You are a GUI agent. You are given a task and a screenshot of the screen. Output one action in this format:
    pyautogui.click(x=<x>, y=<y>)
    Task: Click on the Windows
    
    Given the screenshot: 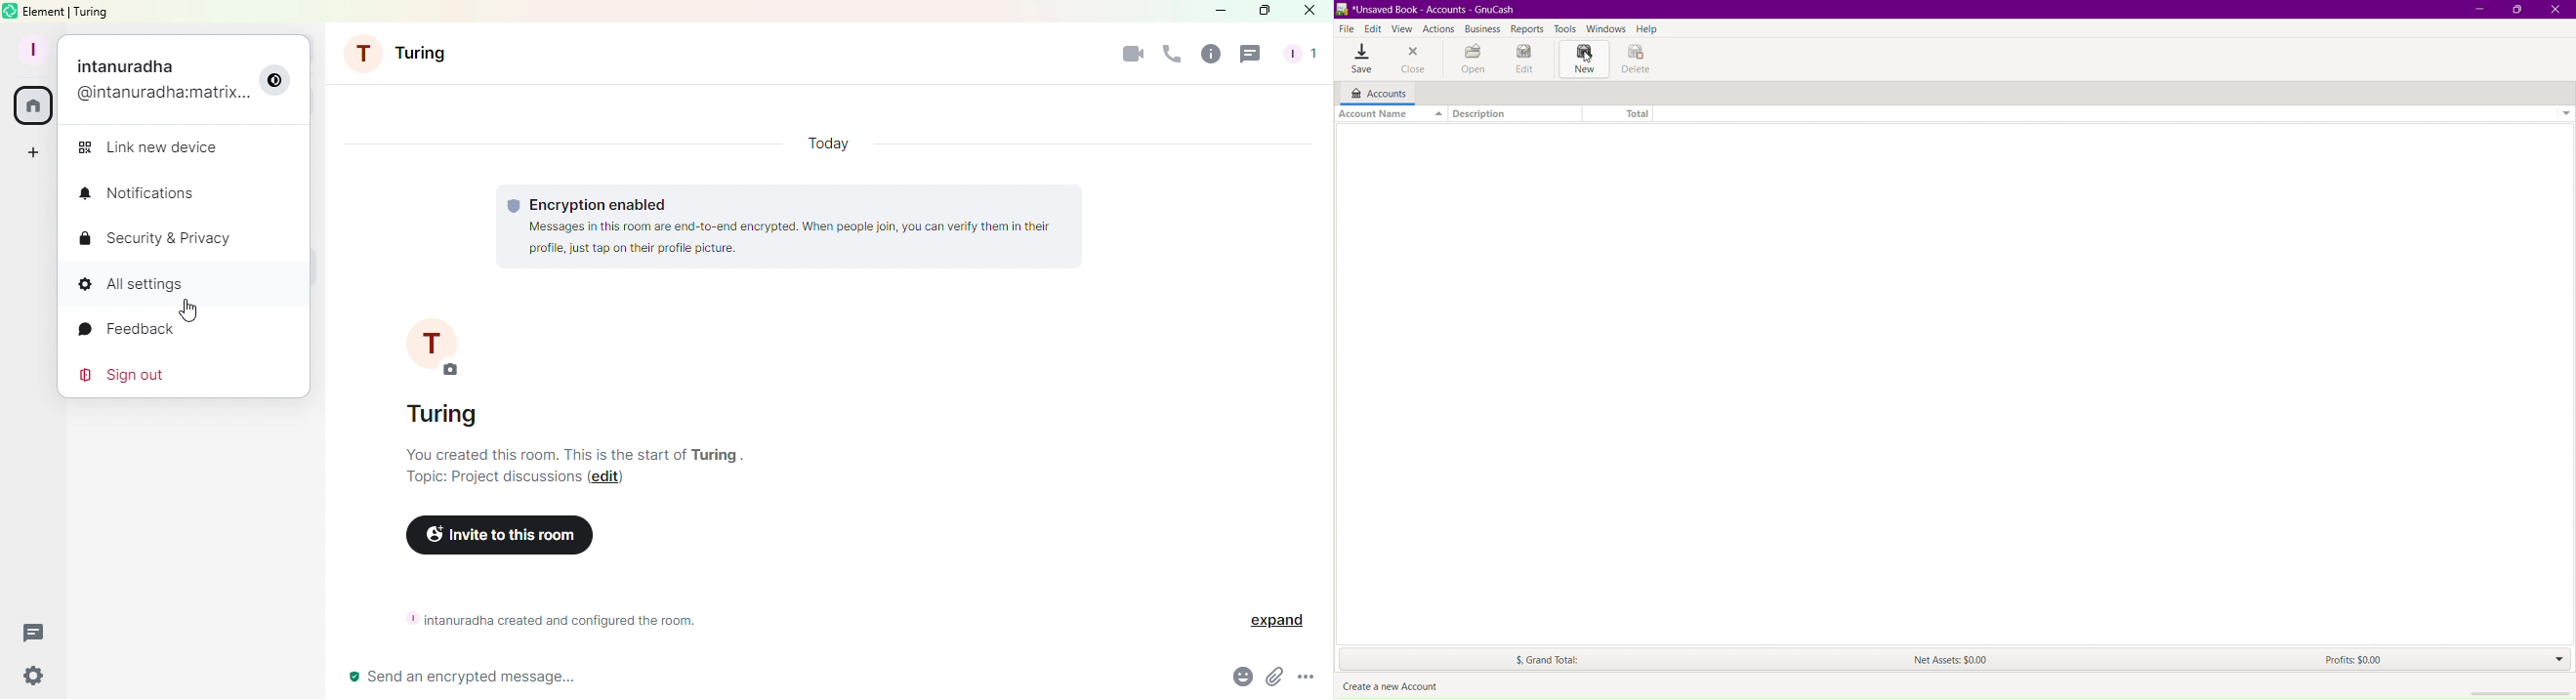 What is the action you would take?
    pyautogui.click(x=1606, y=27)
    